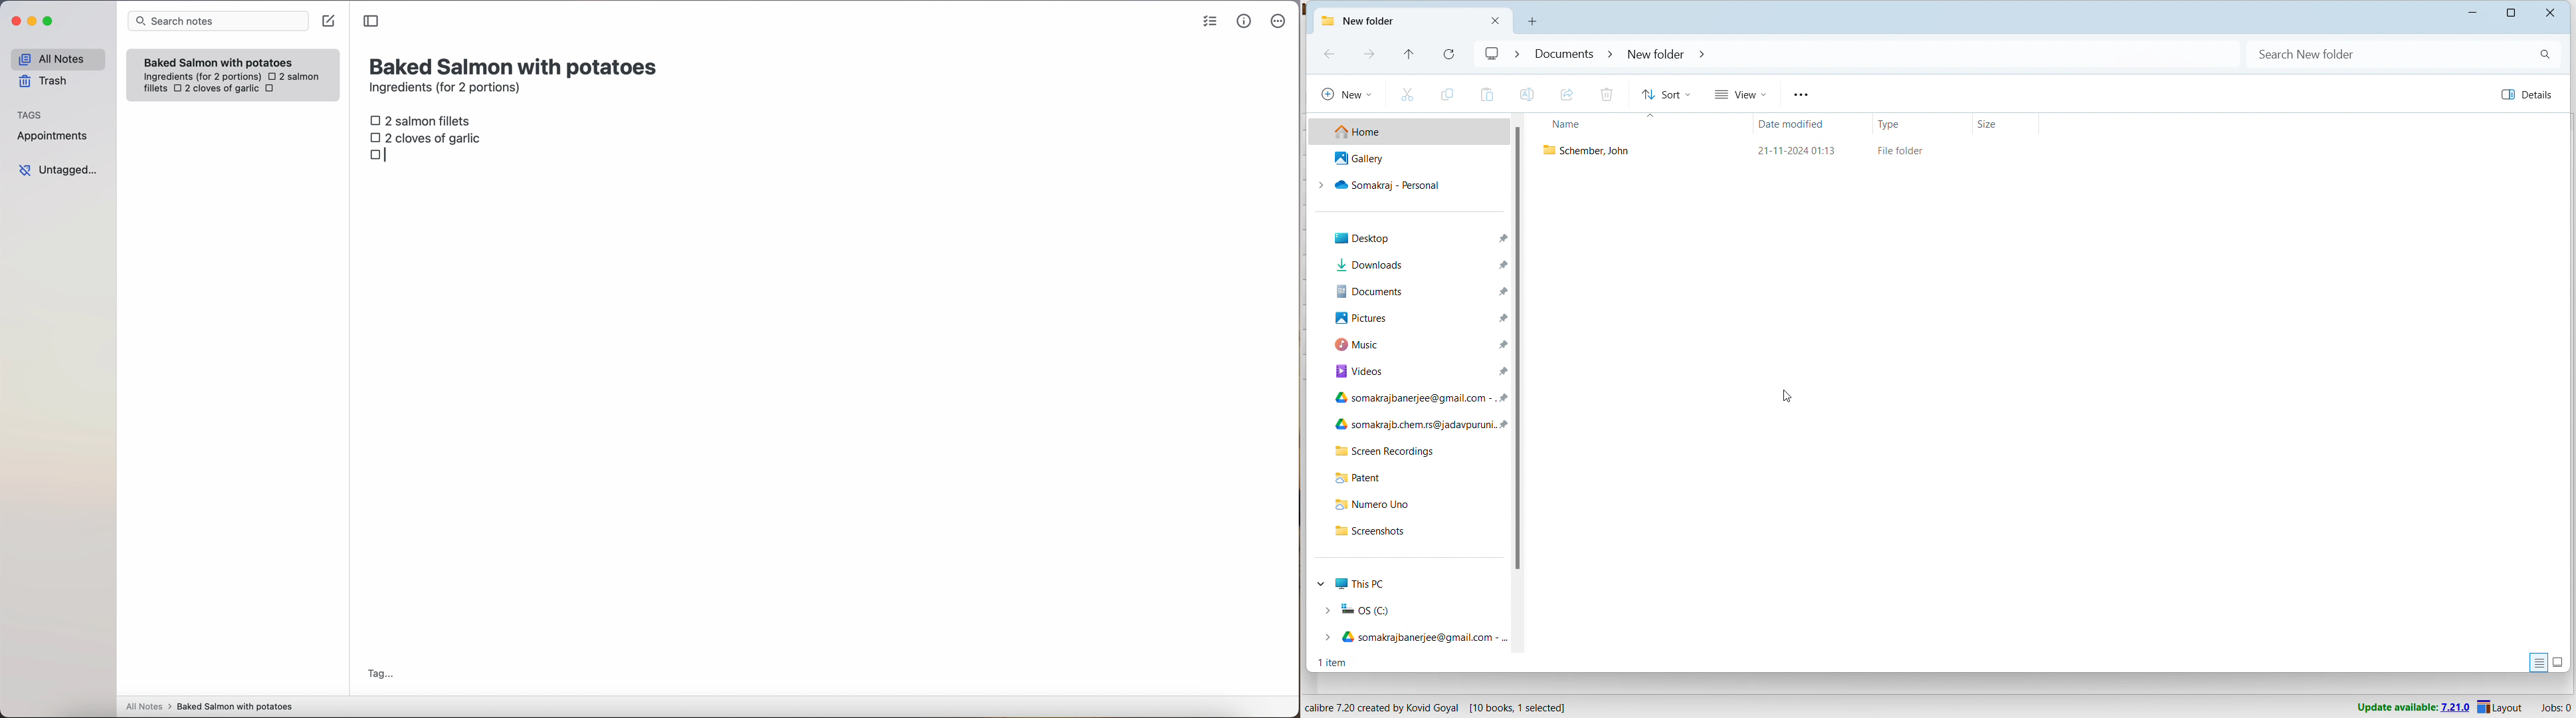 Image resolution: width=2576 pixels, height=728 pixels. What do you see at coordinates (2539, 663) in the screenshot?
I see `display files with information` at bounding box center [2539, 663].